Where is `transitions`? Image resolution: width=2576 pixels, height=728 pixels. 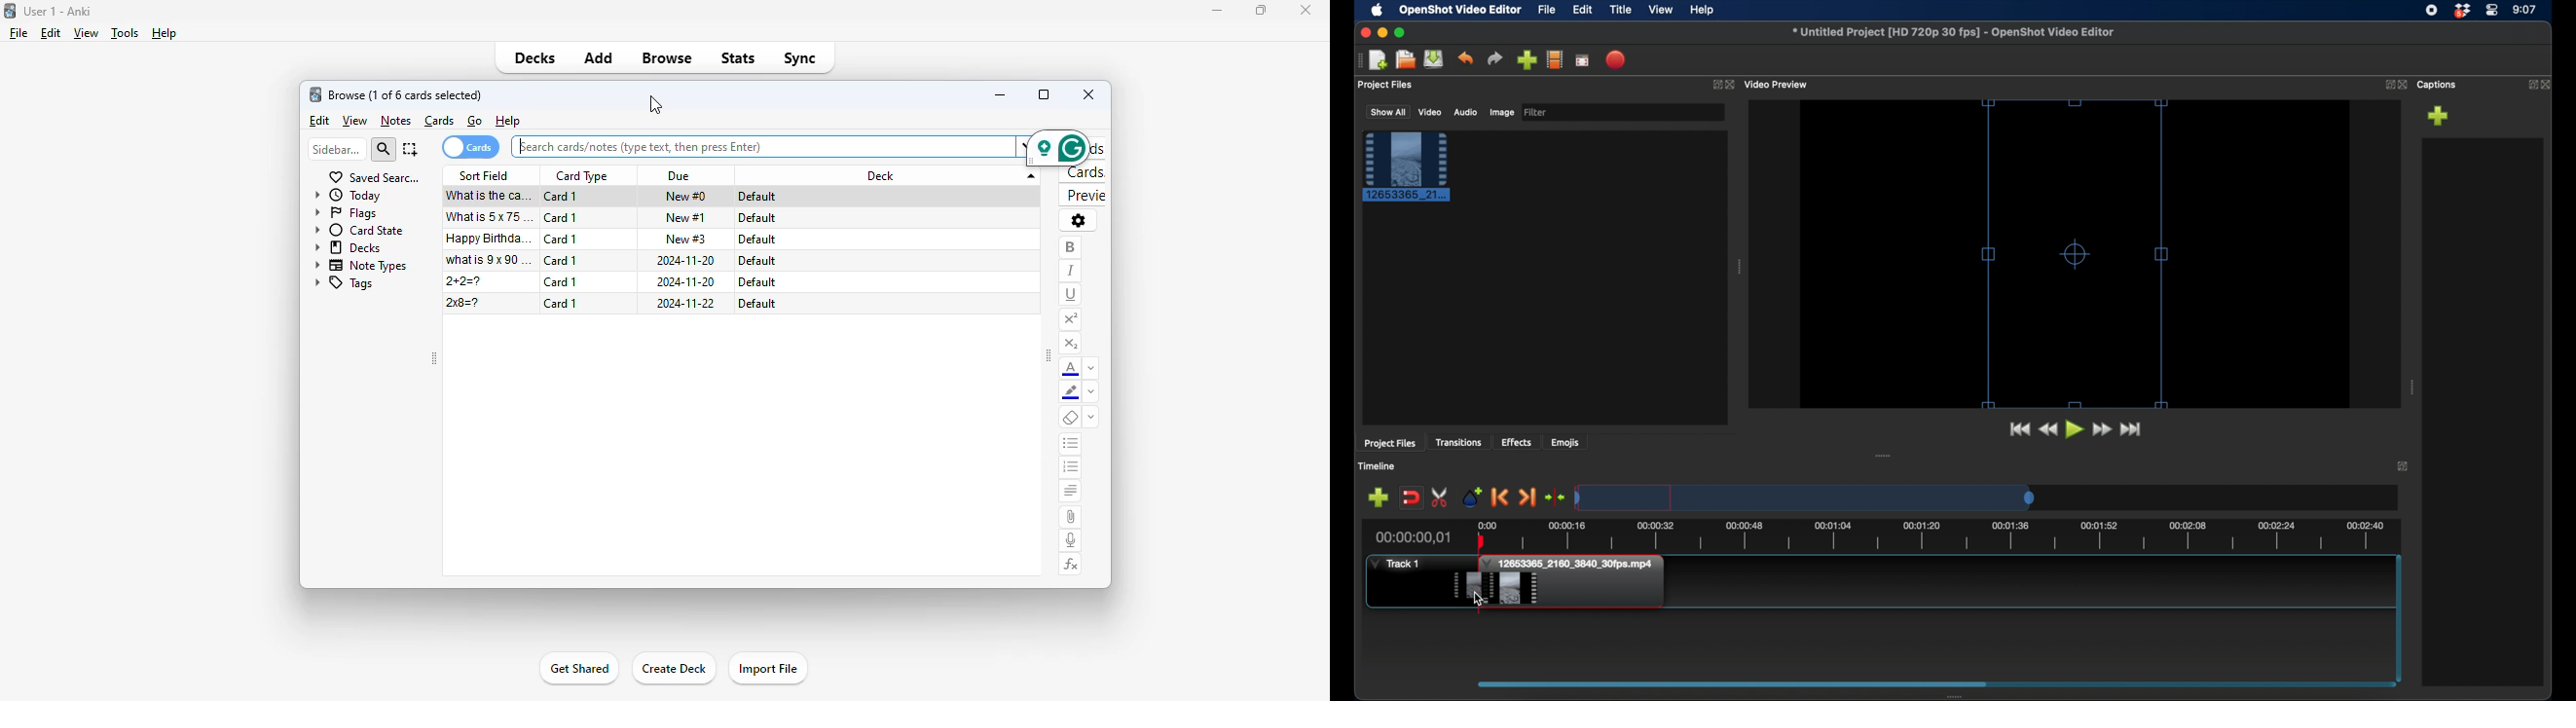
transitions is located at coordinates (1460, 442).